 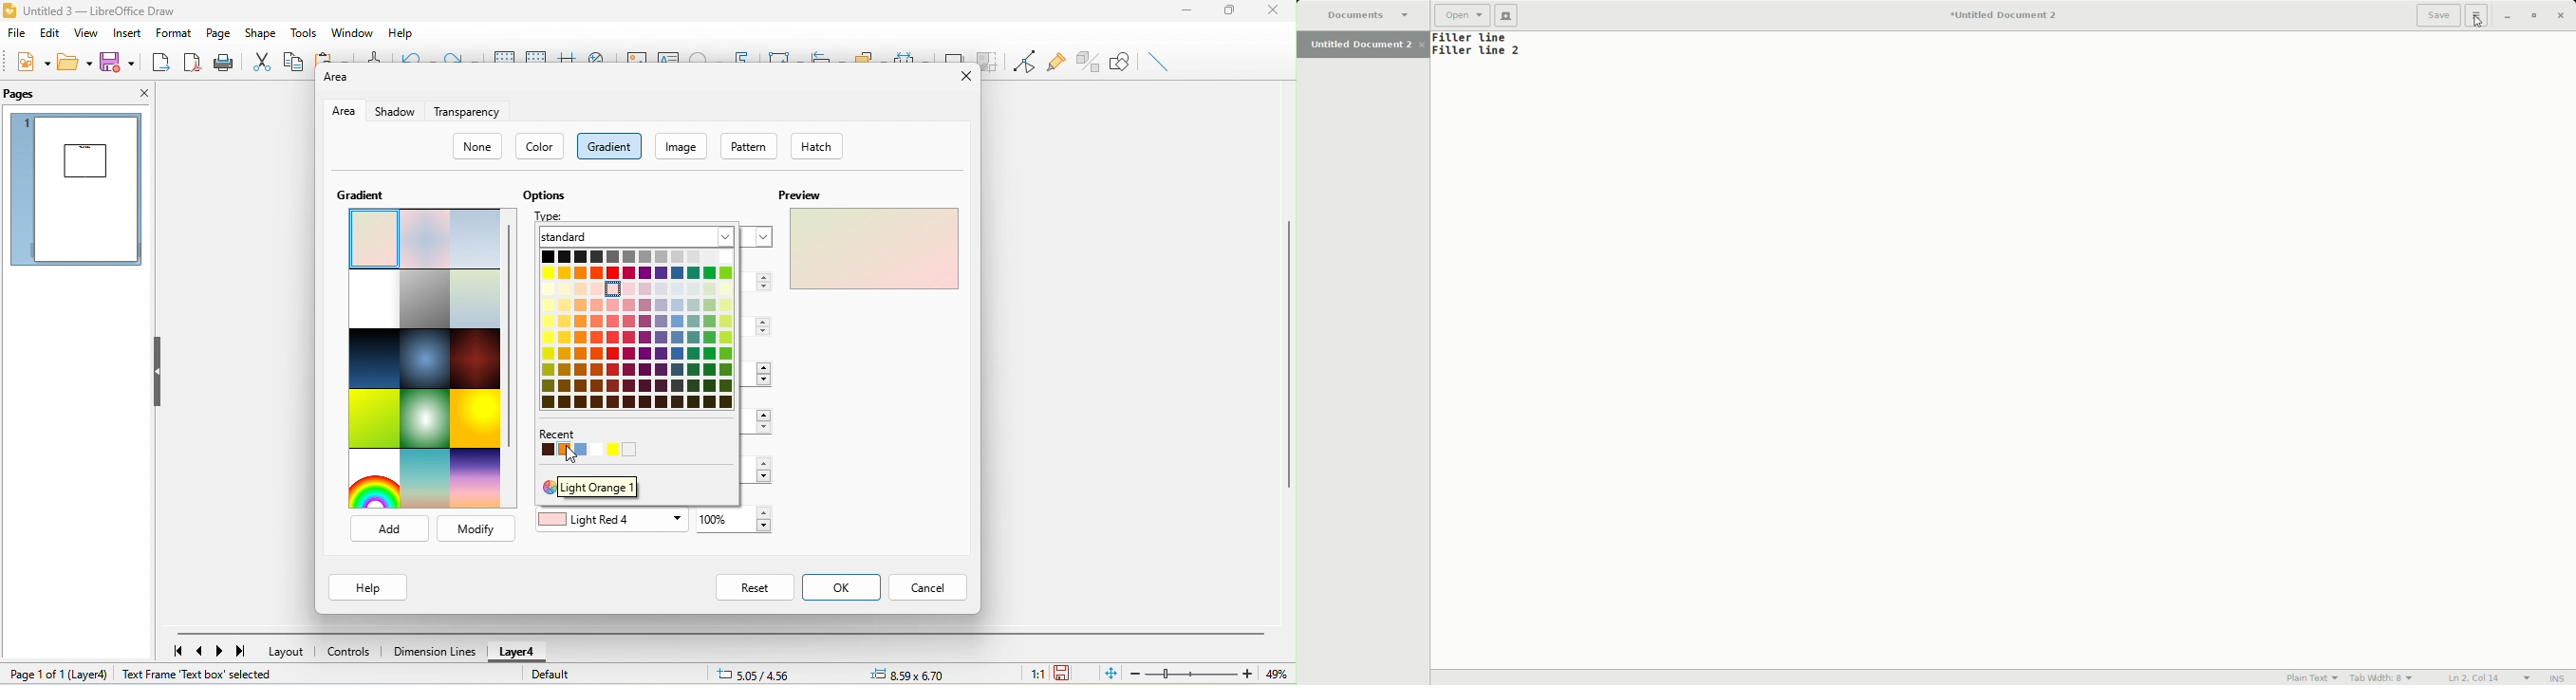 I want to click on recent color, so click(x=603, y=452).